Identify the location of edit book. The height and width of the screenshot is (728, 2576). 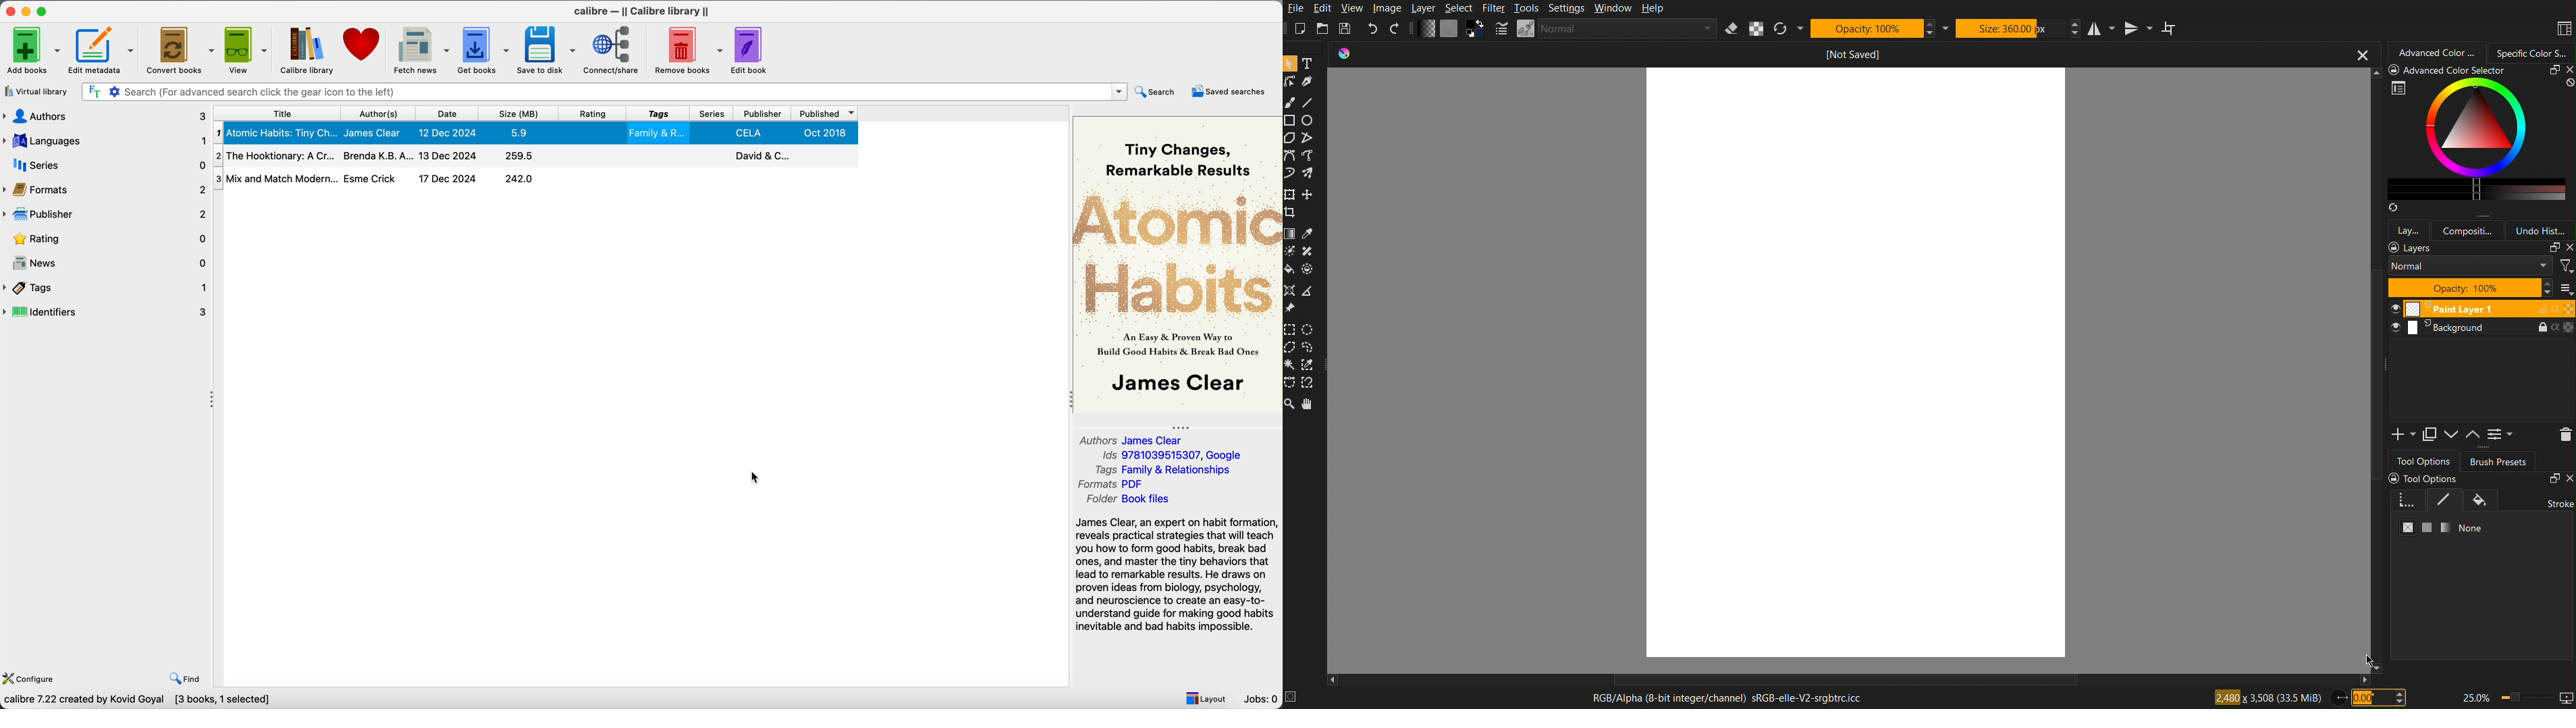
(752, 49).